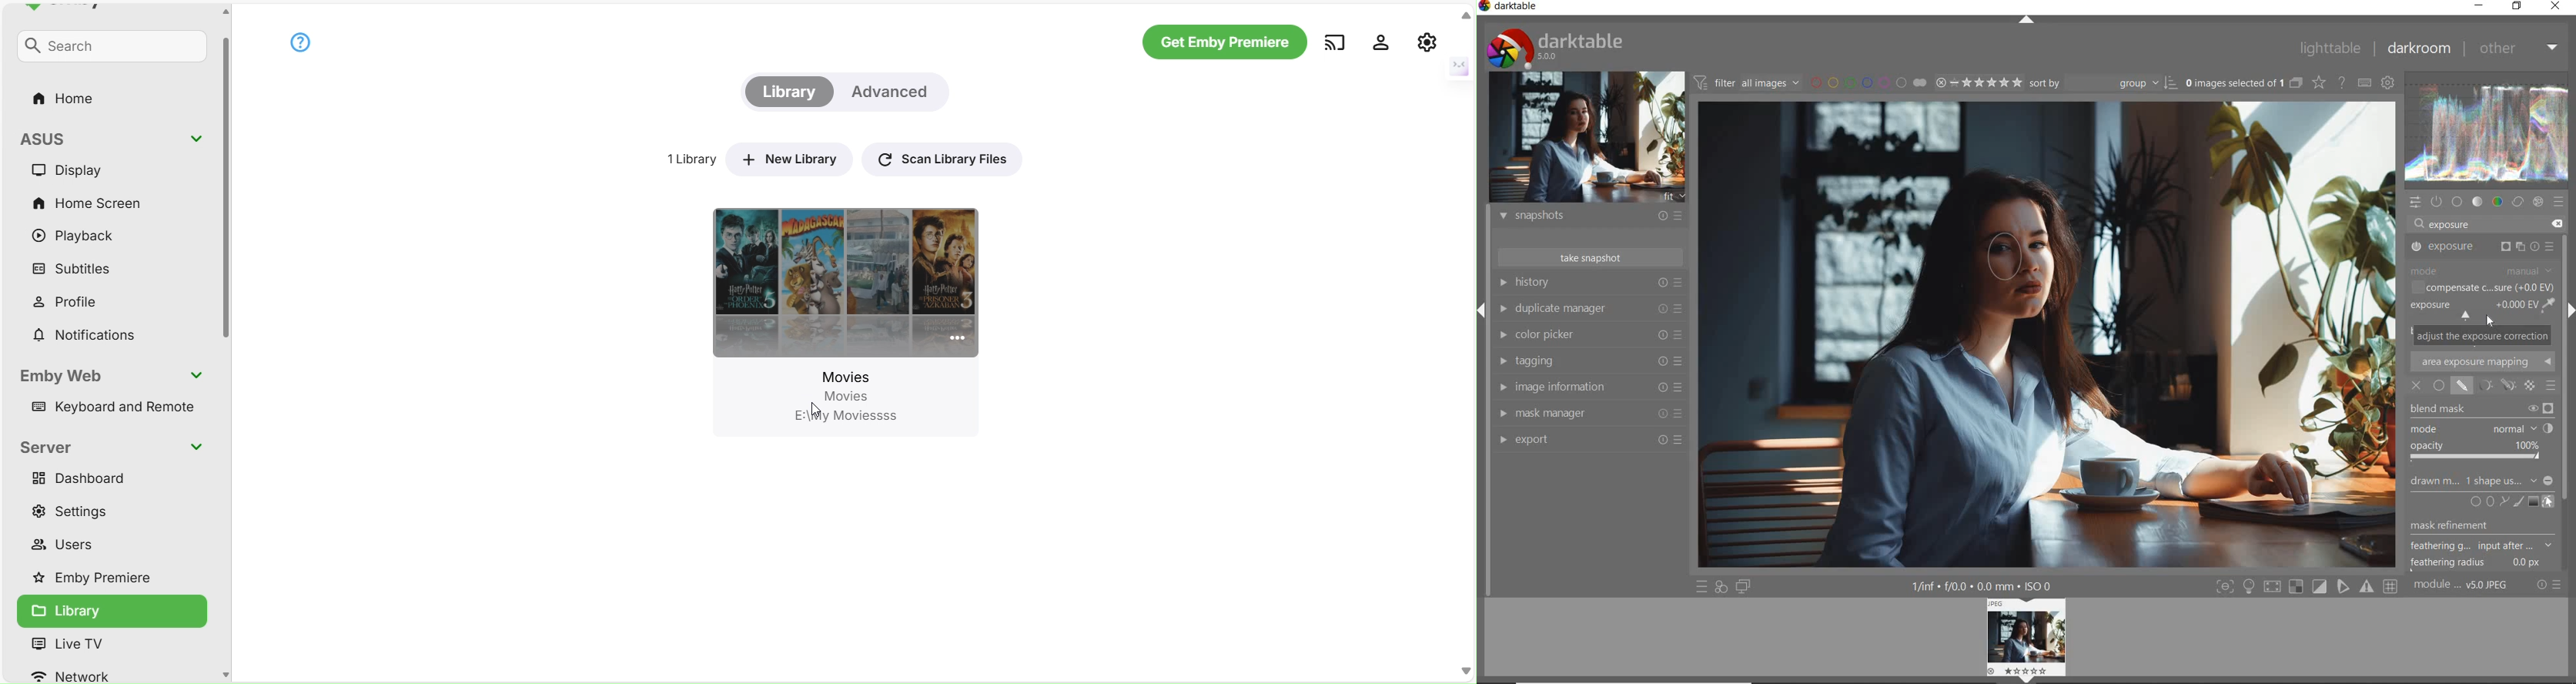 The width and height of the screenshot is (2576, 700). Describe the element at coordinates (2482, 248) in the screenshot. I see `EXPOSURE` at that location.